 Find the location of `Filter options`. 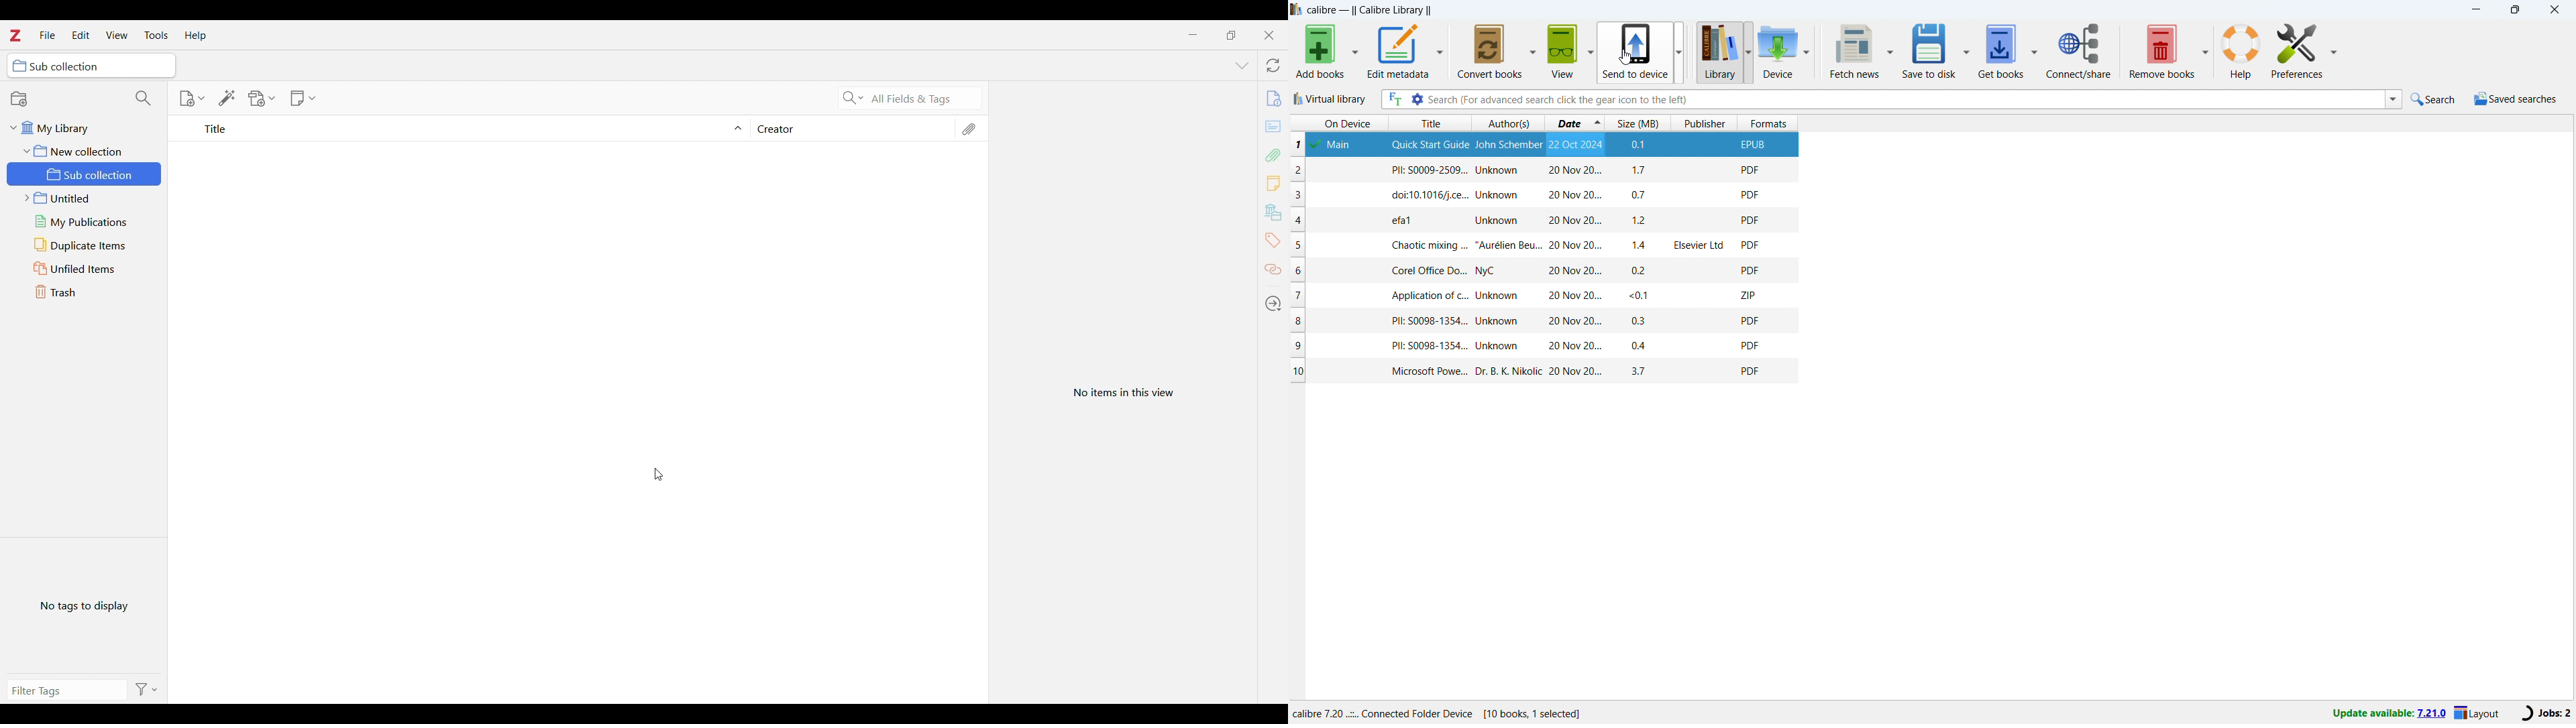

Filter options is located at coordinates (152, 689).